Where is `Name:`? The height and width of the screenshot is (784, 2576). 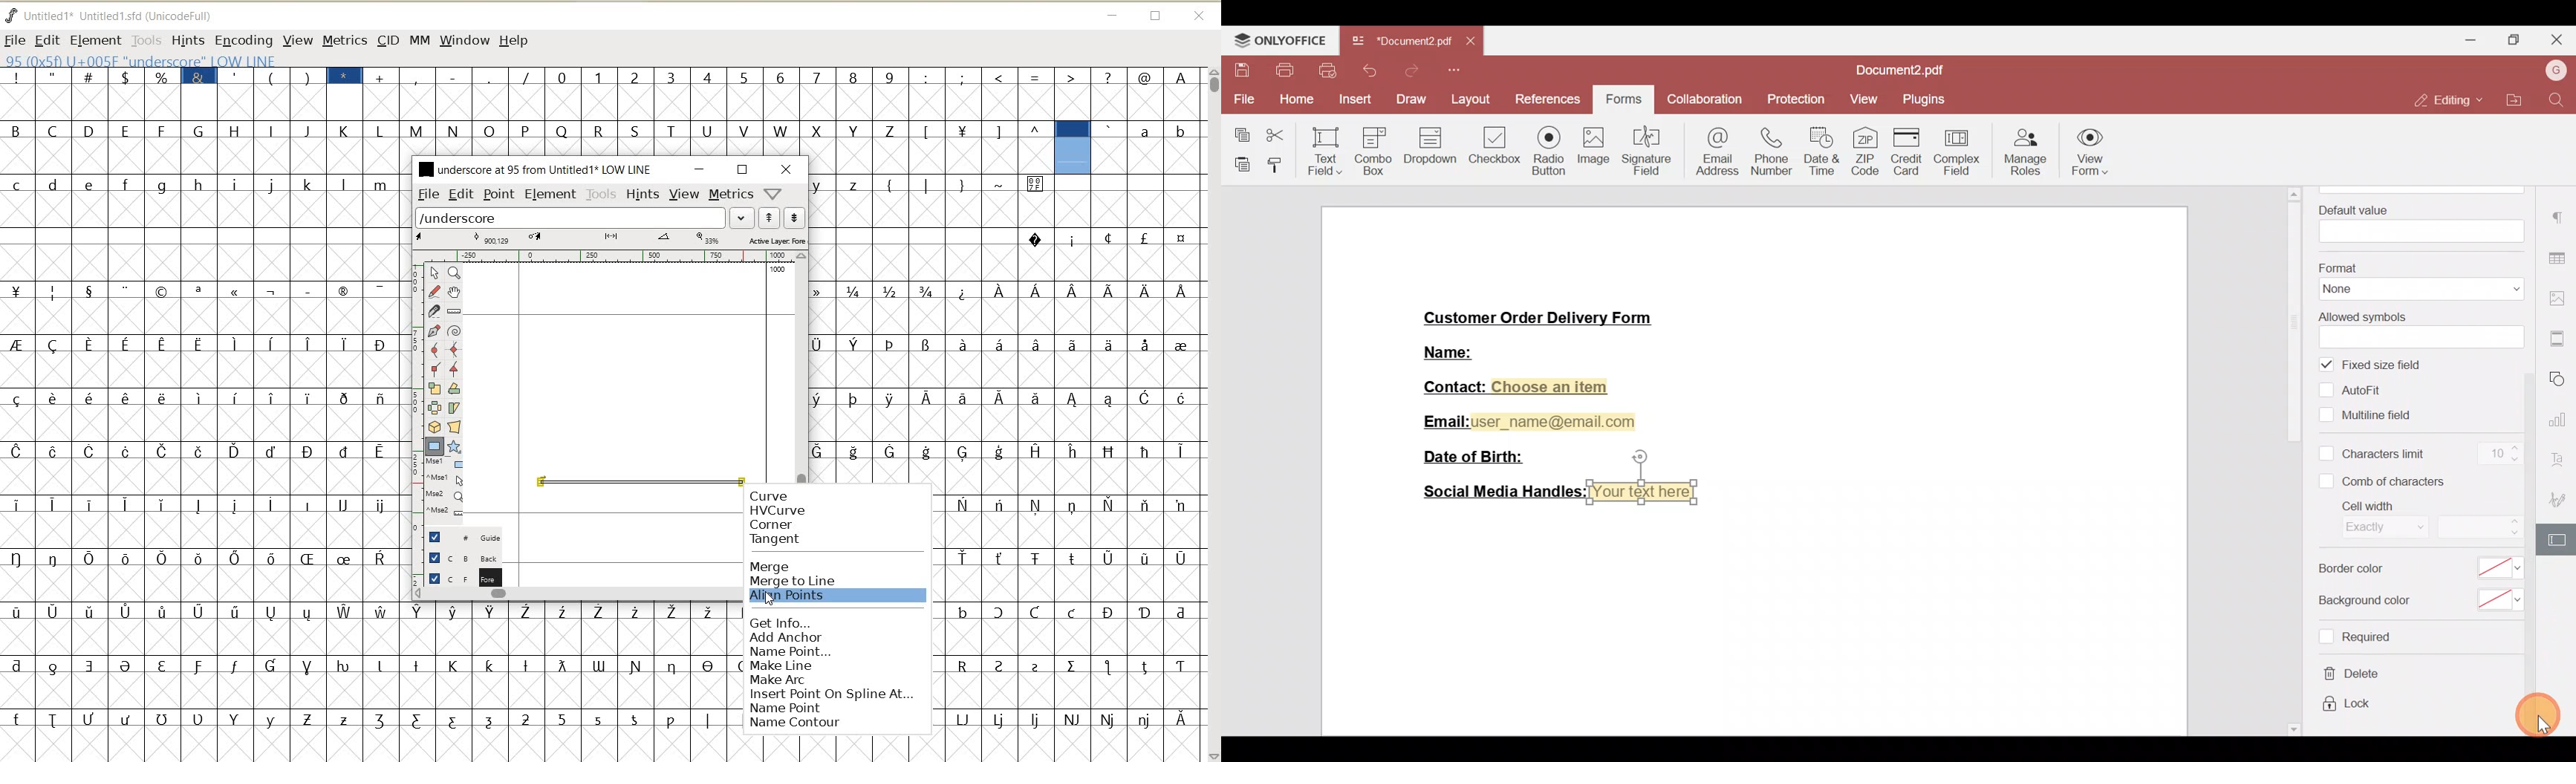
Name: is located at coordinates (1466, 351).